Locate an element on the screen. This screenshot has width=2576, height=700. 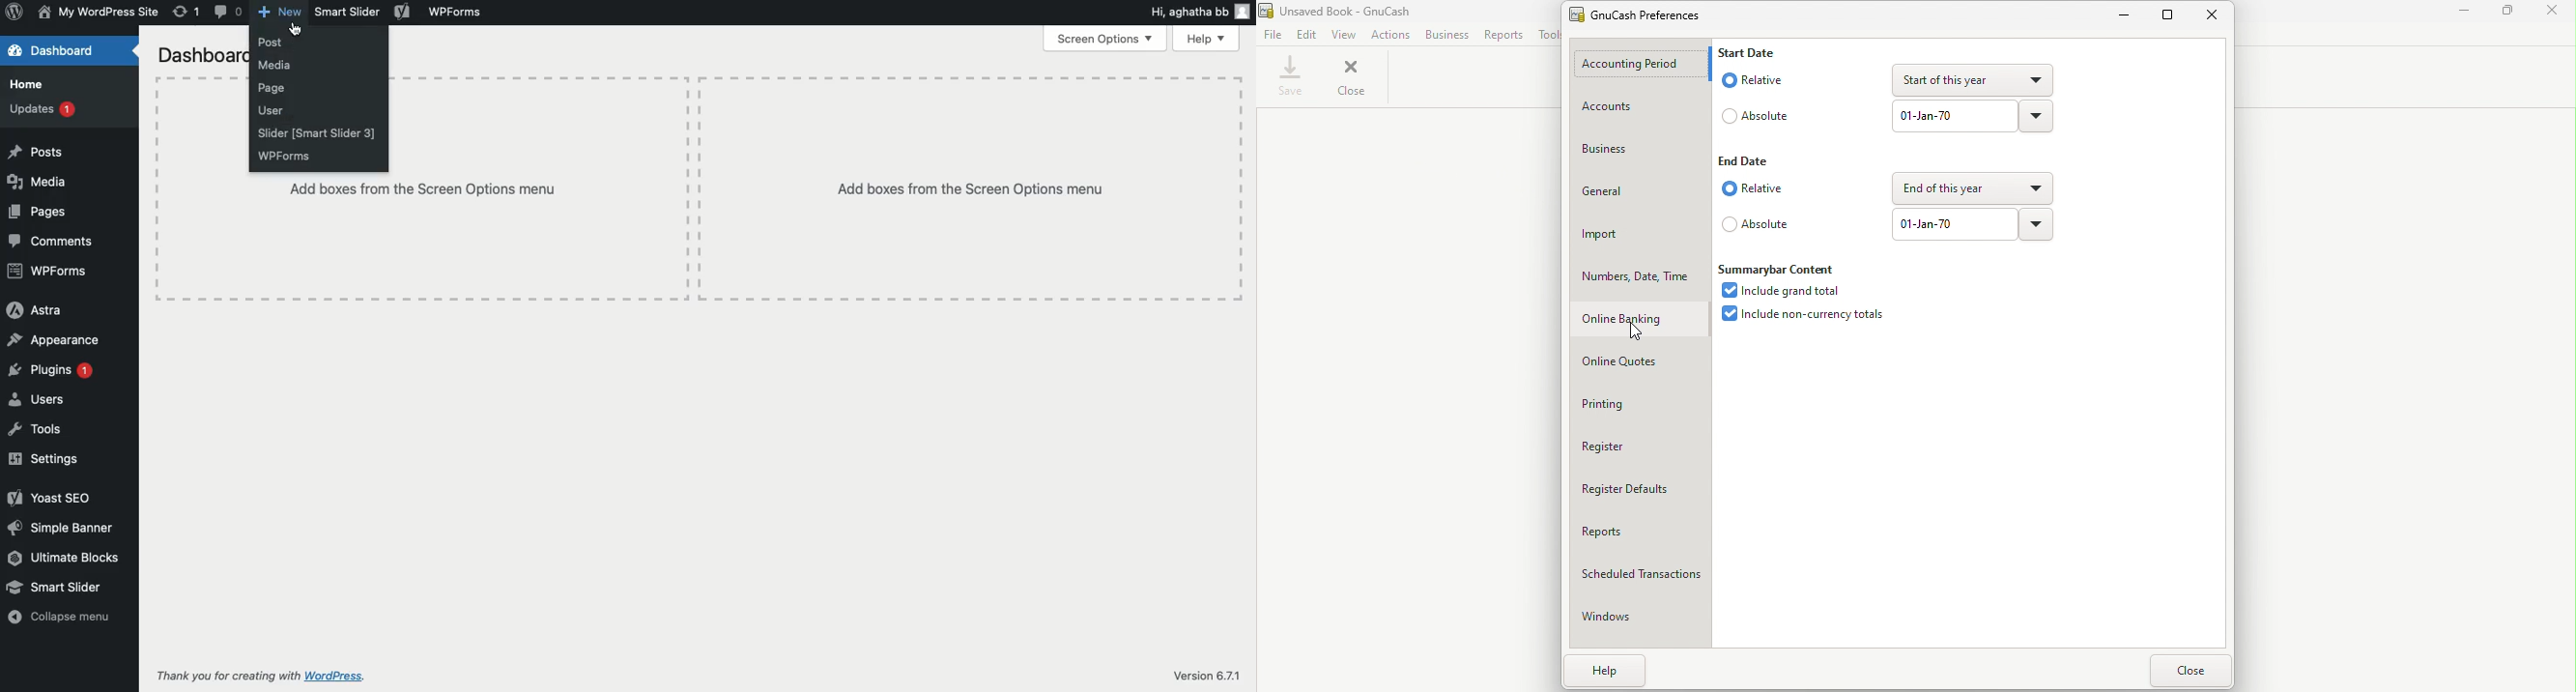
View is located at coordinates (1342, 33).